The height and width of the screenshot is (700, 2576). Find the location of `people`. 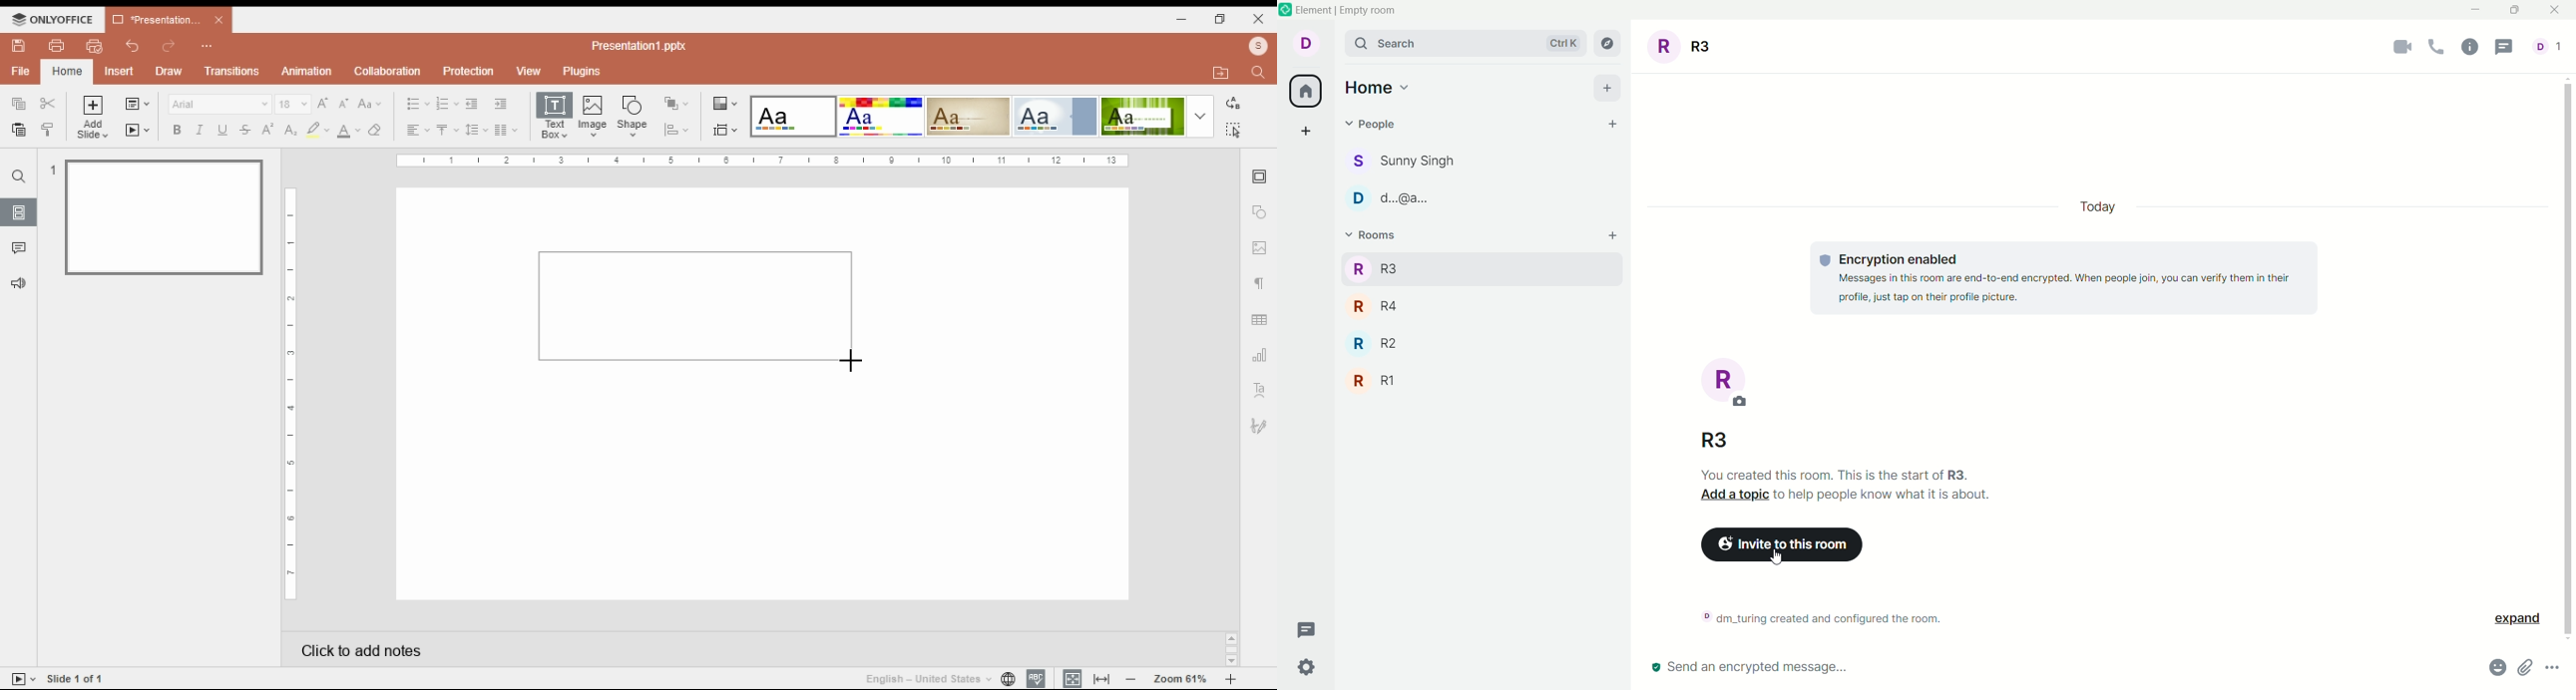

people is located at coordinates (2547, 48).